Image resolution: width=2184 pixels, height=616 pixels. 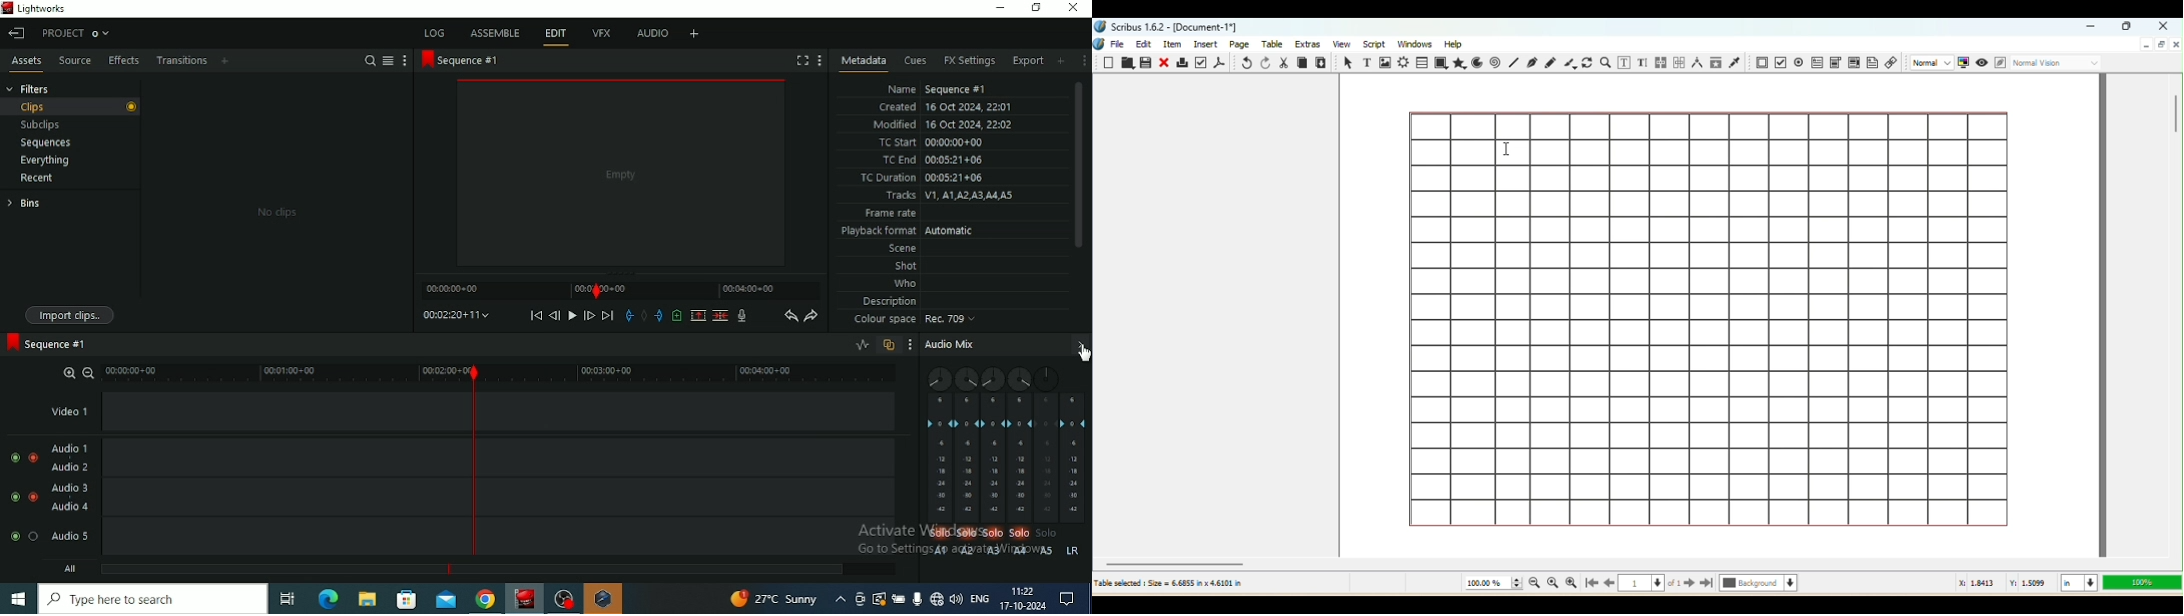 What do you see at coordinates (1479, 62) in the screenshot?
I see `Arc` at bounding box center [1479, 62].